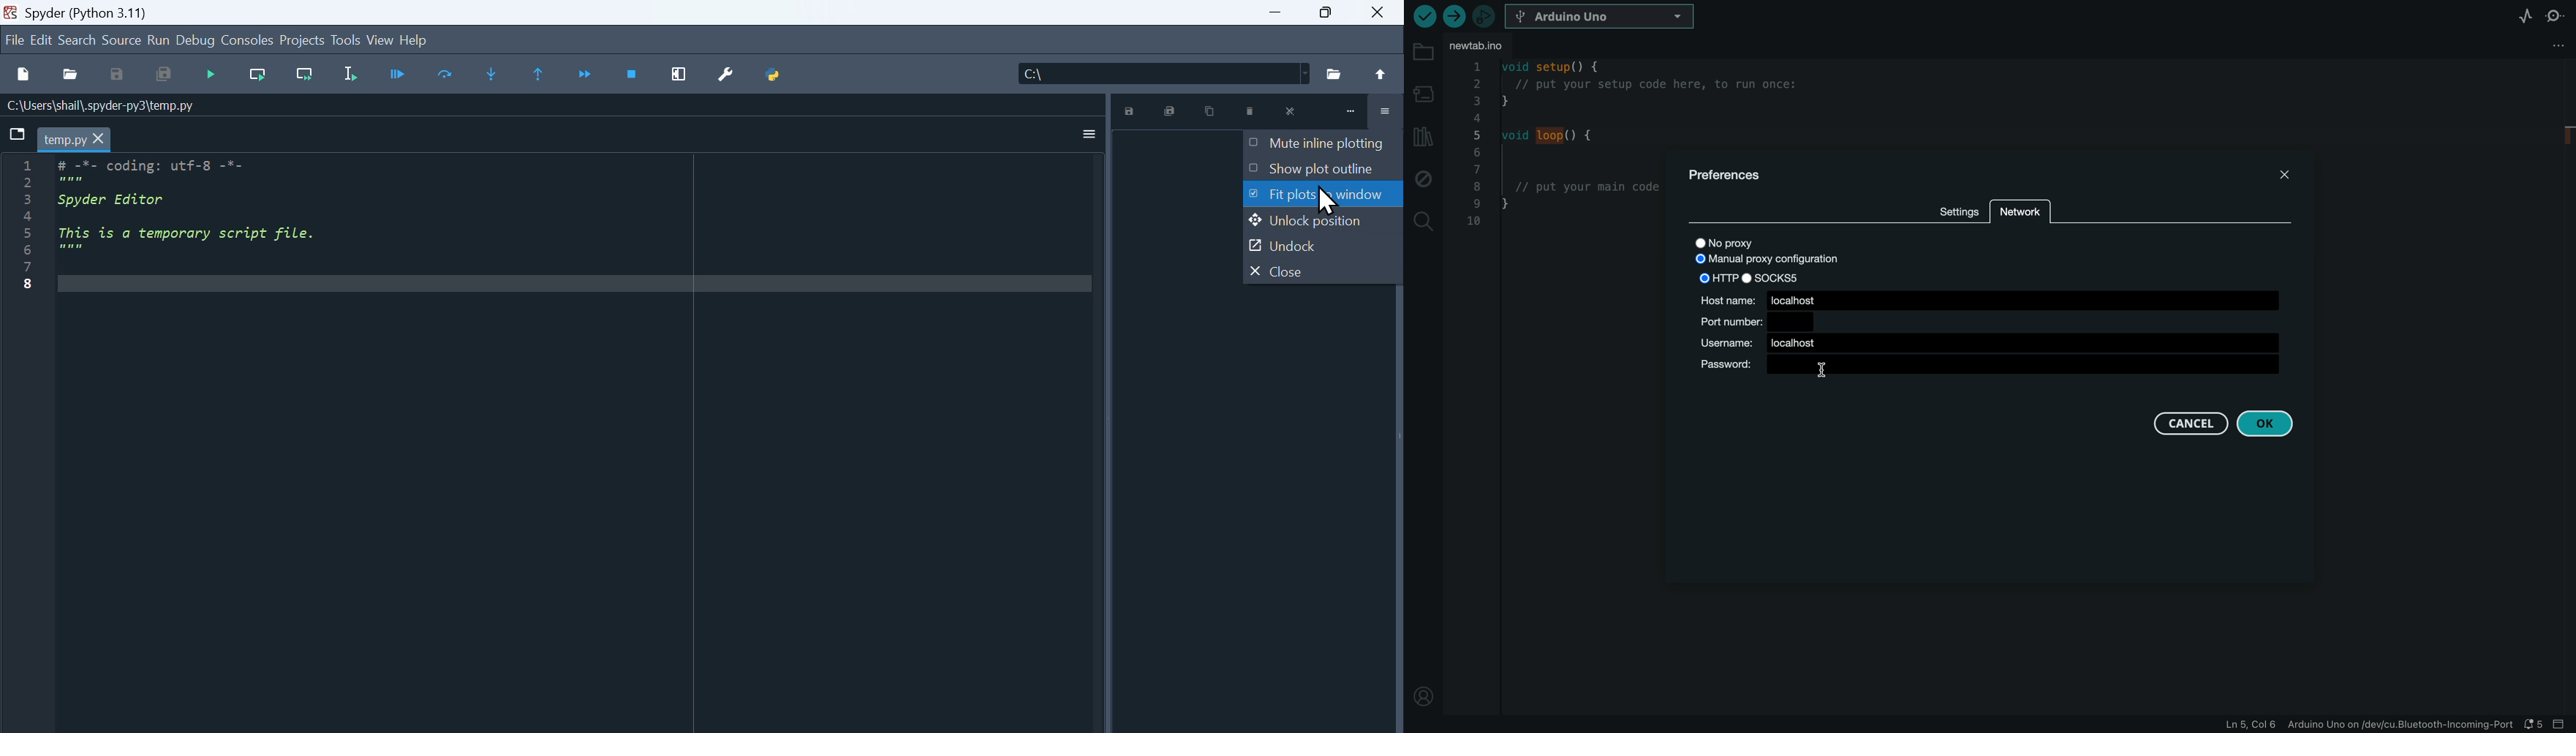 The image size is (2576, 756). What do you see at coordinates (75, 39) in the screenshot?
I see `Search` at bounding box center [75, 39].